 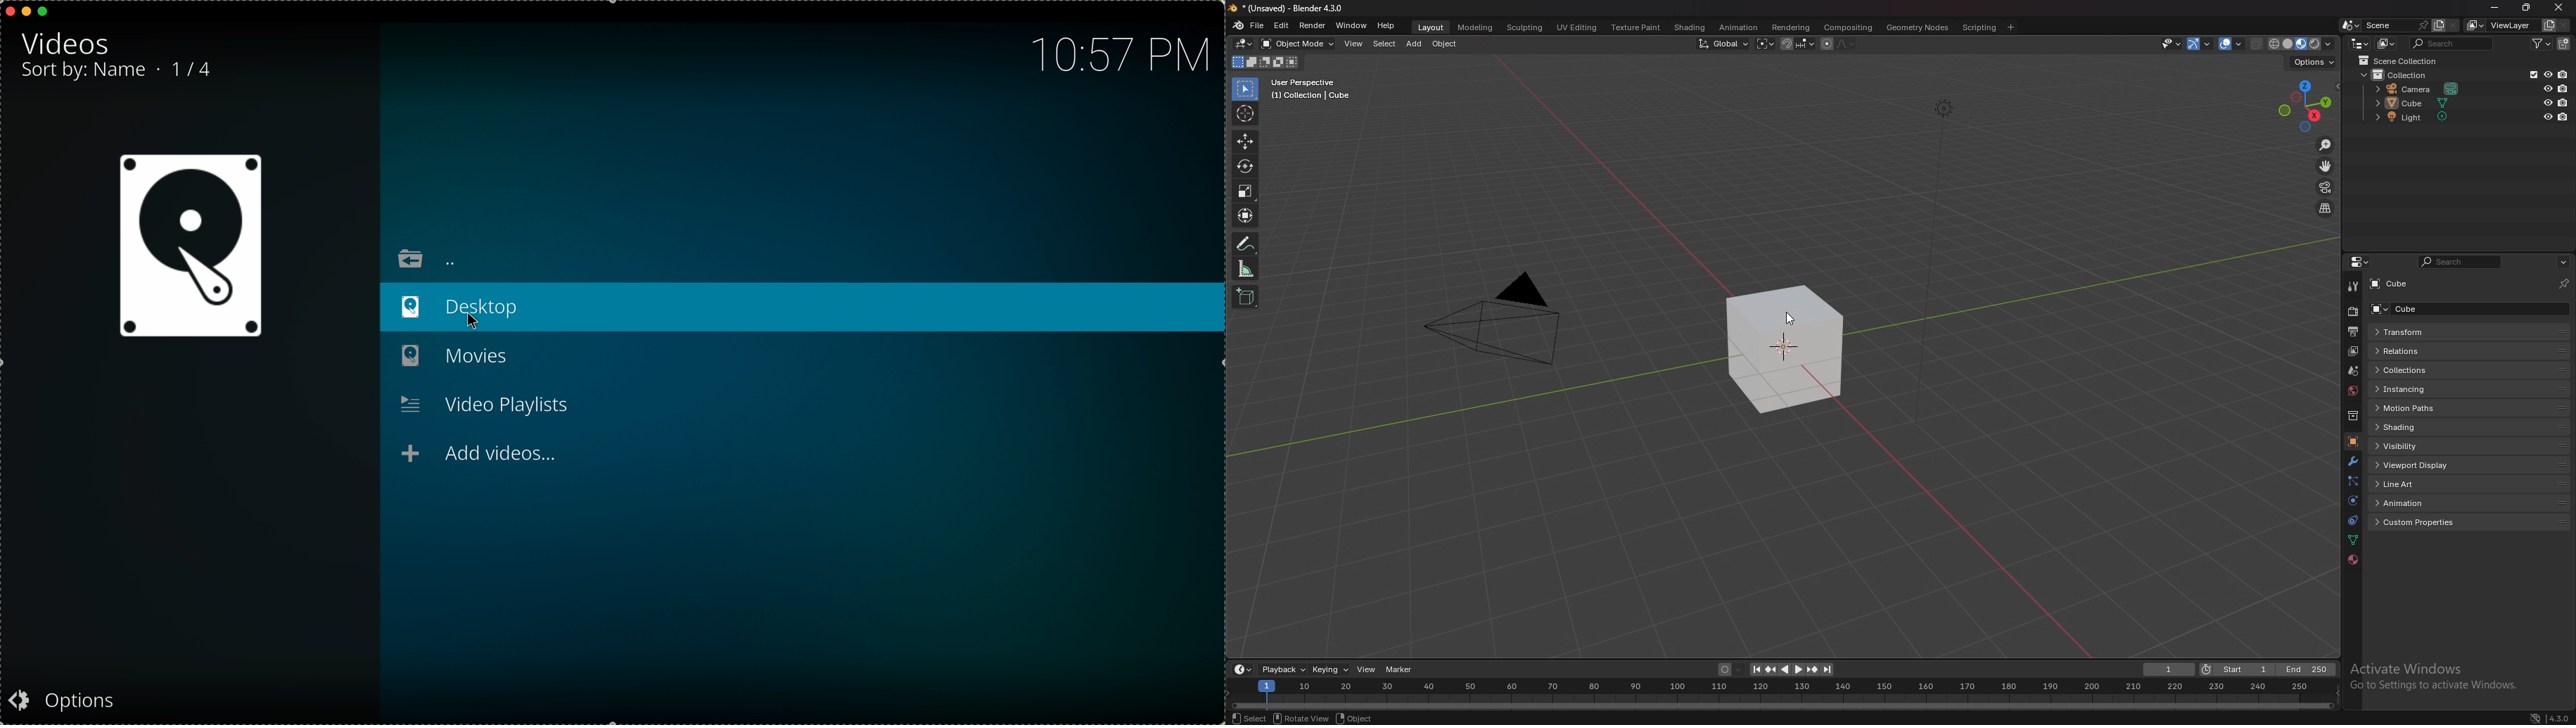 What do you see at coordinates (2562, 74) in the screenshot?
I see `disable in renders` at bounding box center [2562, 74].